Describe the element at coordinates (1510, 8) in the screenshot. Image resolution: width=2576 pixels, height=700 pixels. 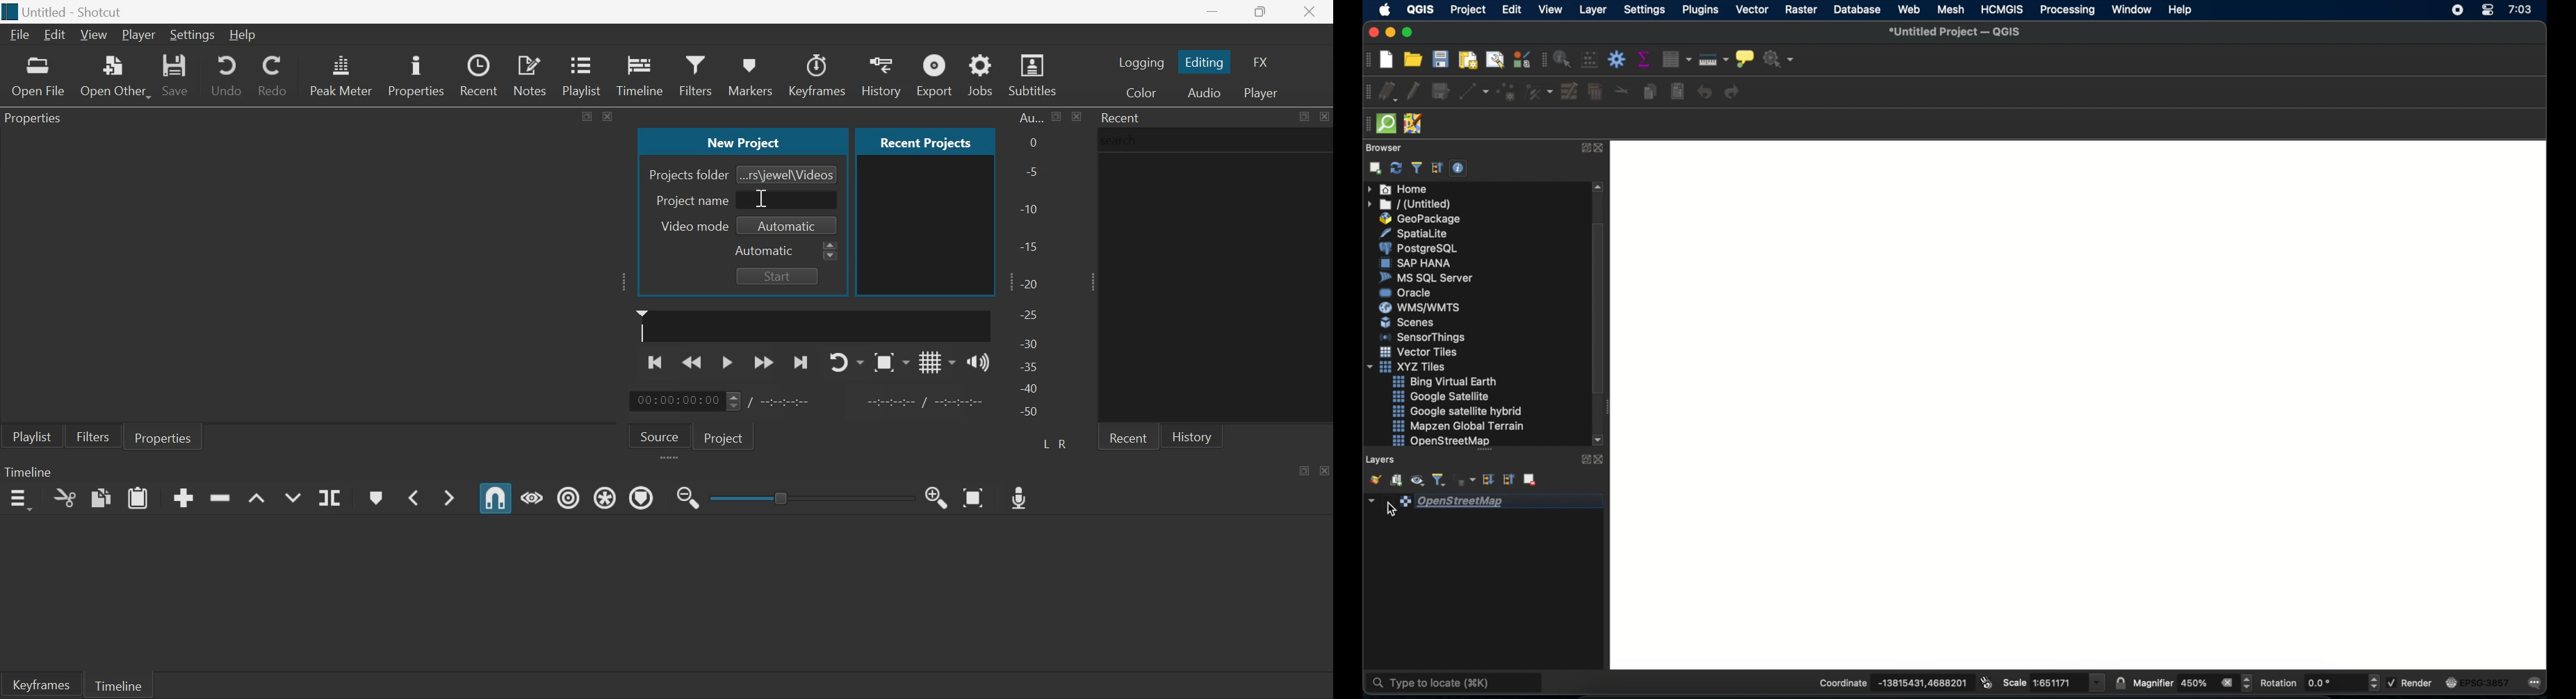
I see `edit` at that location.